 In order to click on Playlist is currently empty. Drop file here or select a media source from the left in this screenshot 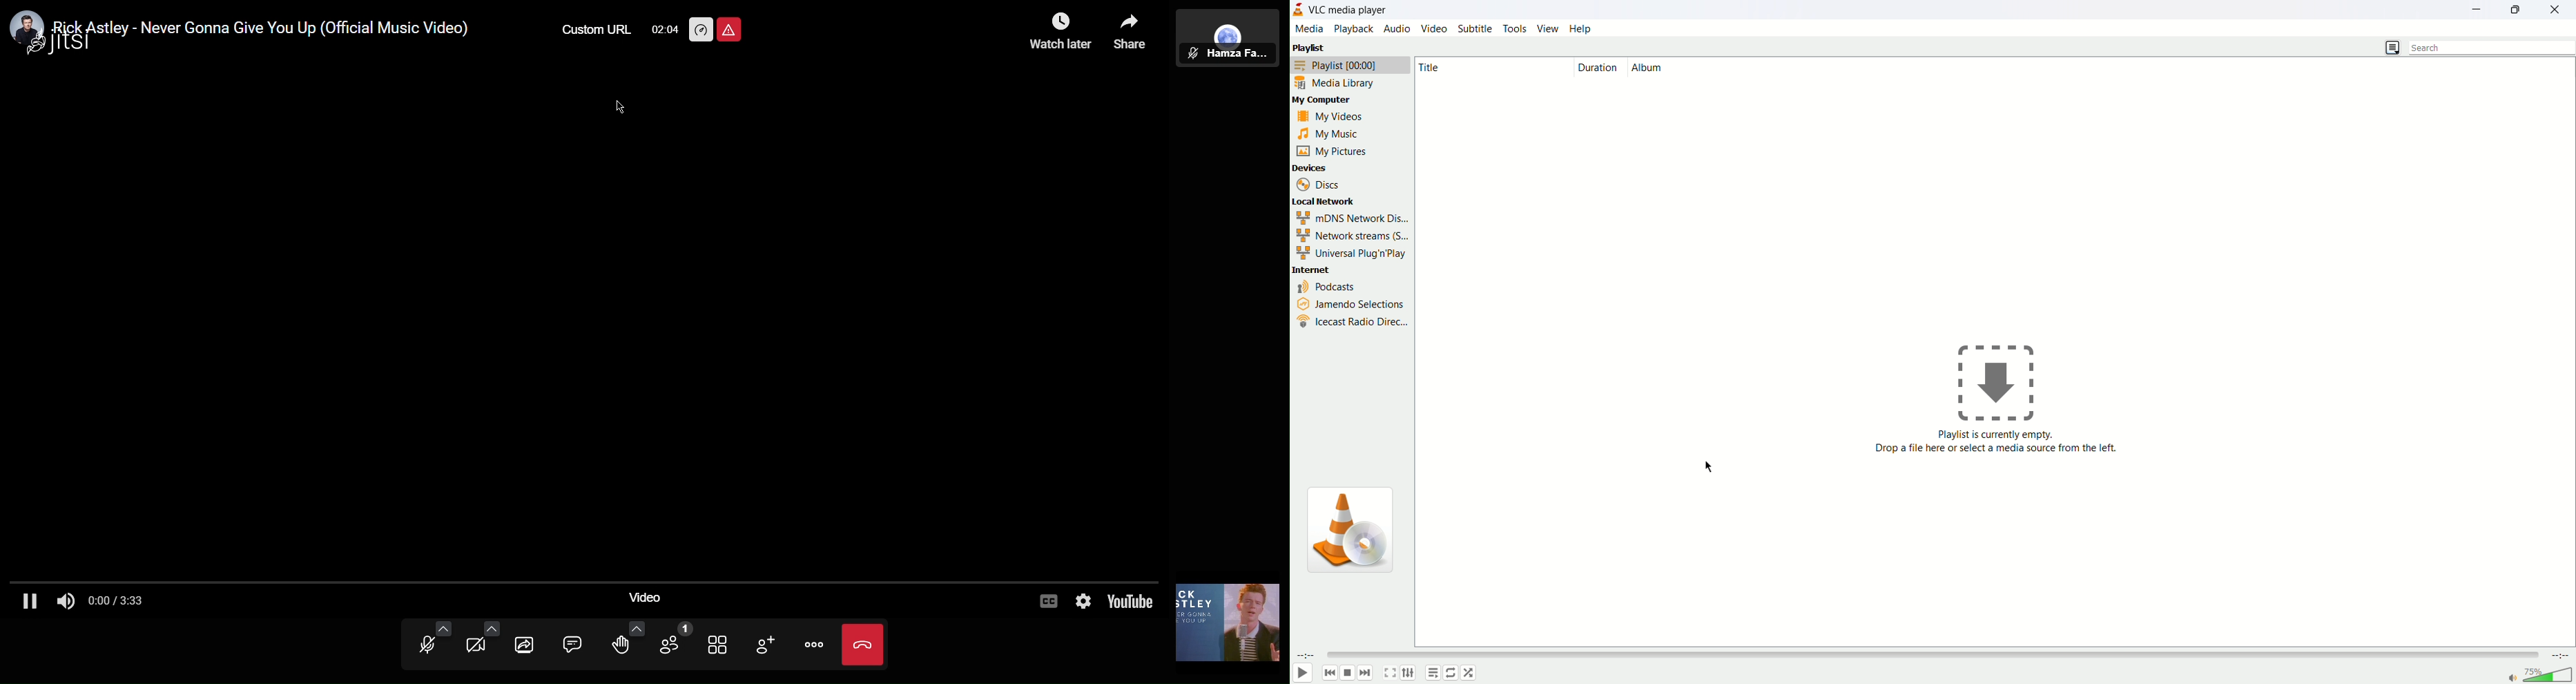, I will do `click(1991, 449)`.